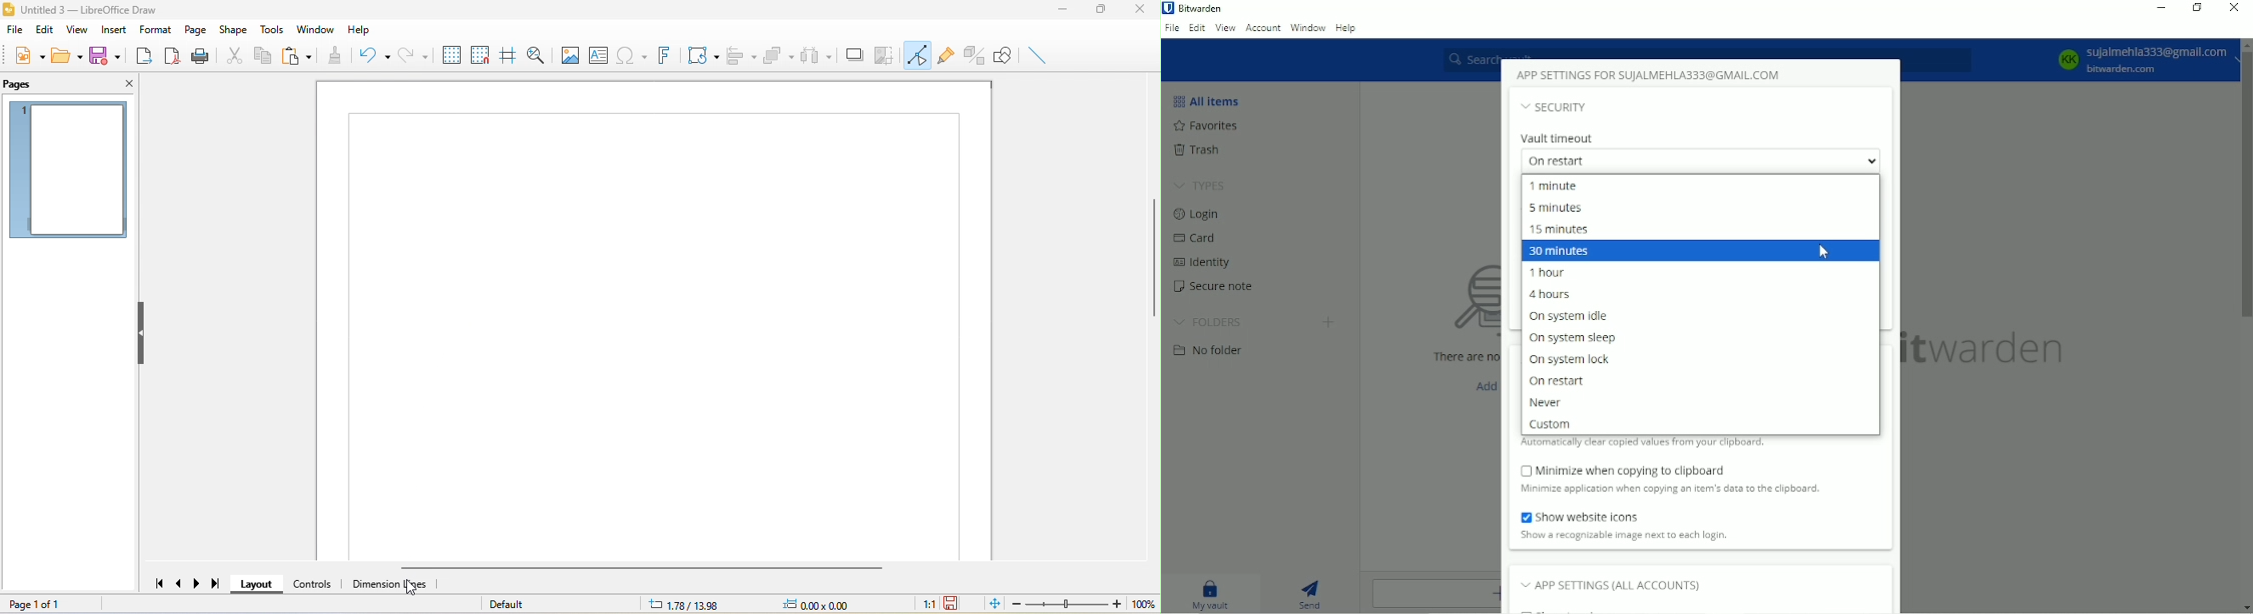 The image size is (2268, 616). I want to click on redo, so click(412, 54).